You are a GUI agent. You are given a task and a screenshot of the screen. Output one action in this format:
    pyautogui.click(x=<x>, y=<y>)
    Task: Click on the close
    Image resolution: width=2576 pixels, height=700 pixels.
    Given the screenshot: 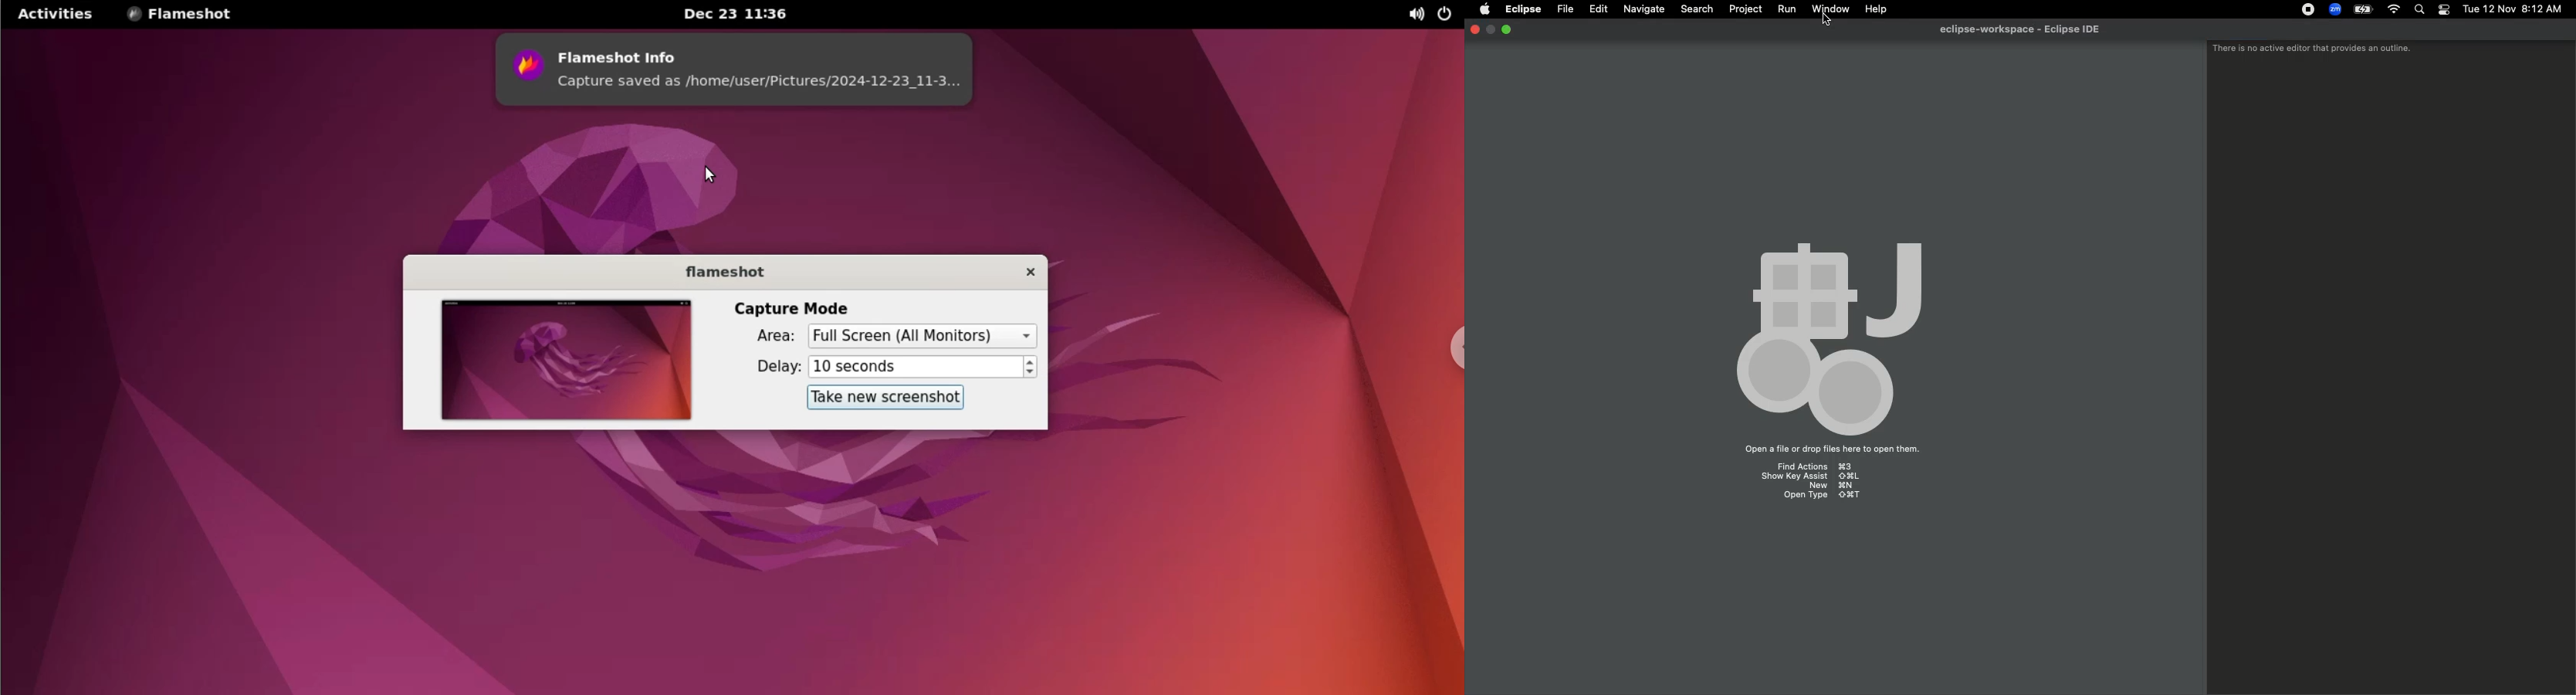 What is the action you would take?
    pyautogui.click(x=1030, y=273)
    